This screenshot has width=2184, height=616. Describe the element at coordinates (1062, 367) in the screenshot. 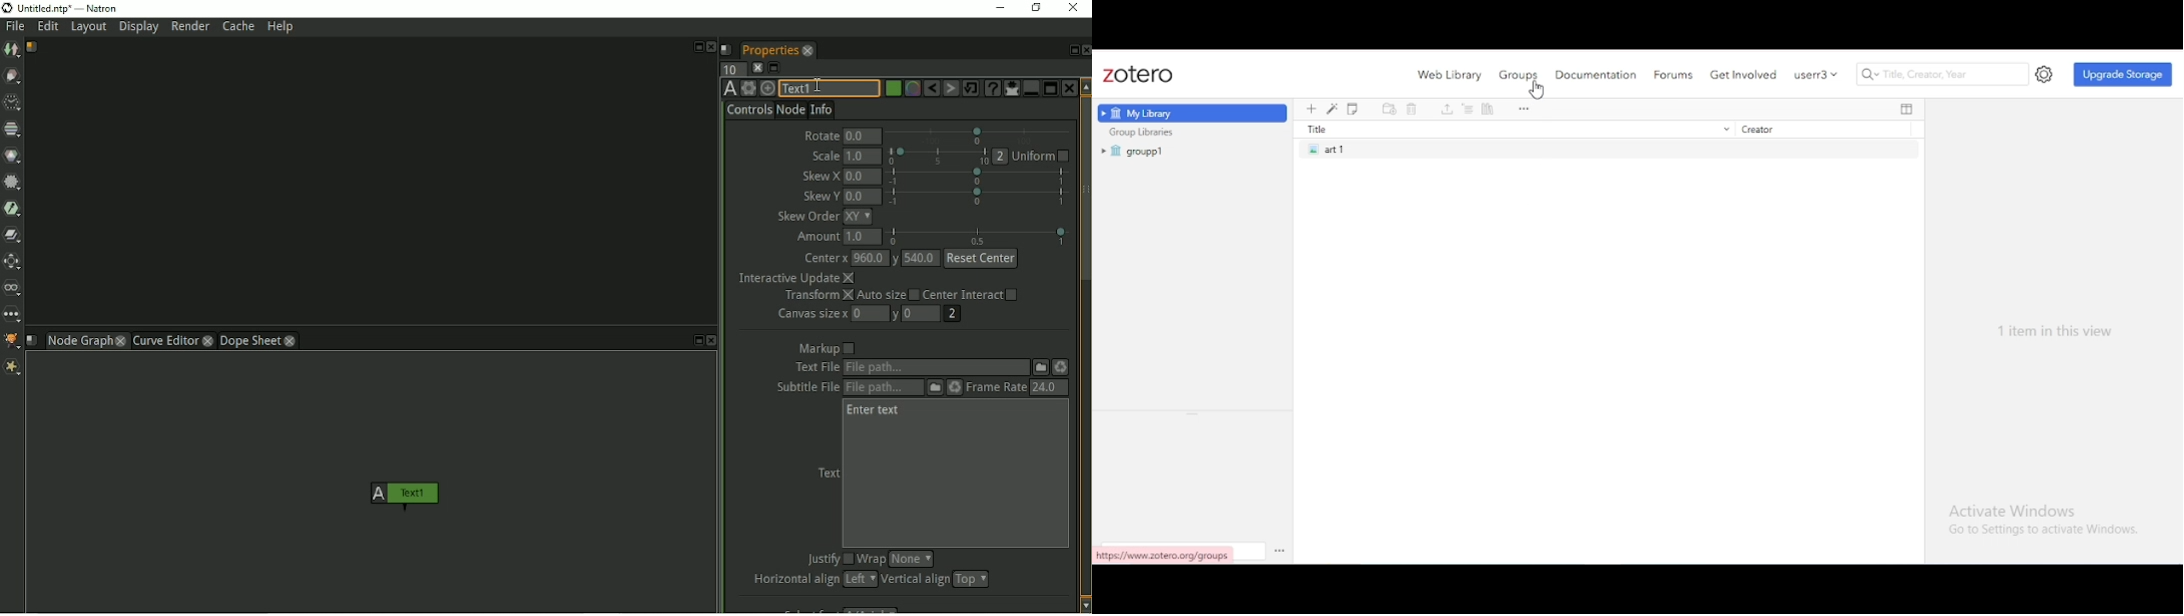

I see `Reload the file` at that location.